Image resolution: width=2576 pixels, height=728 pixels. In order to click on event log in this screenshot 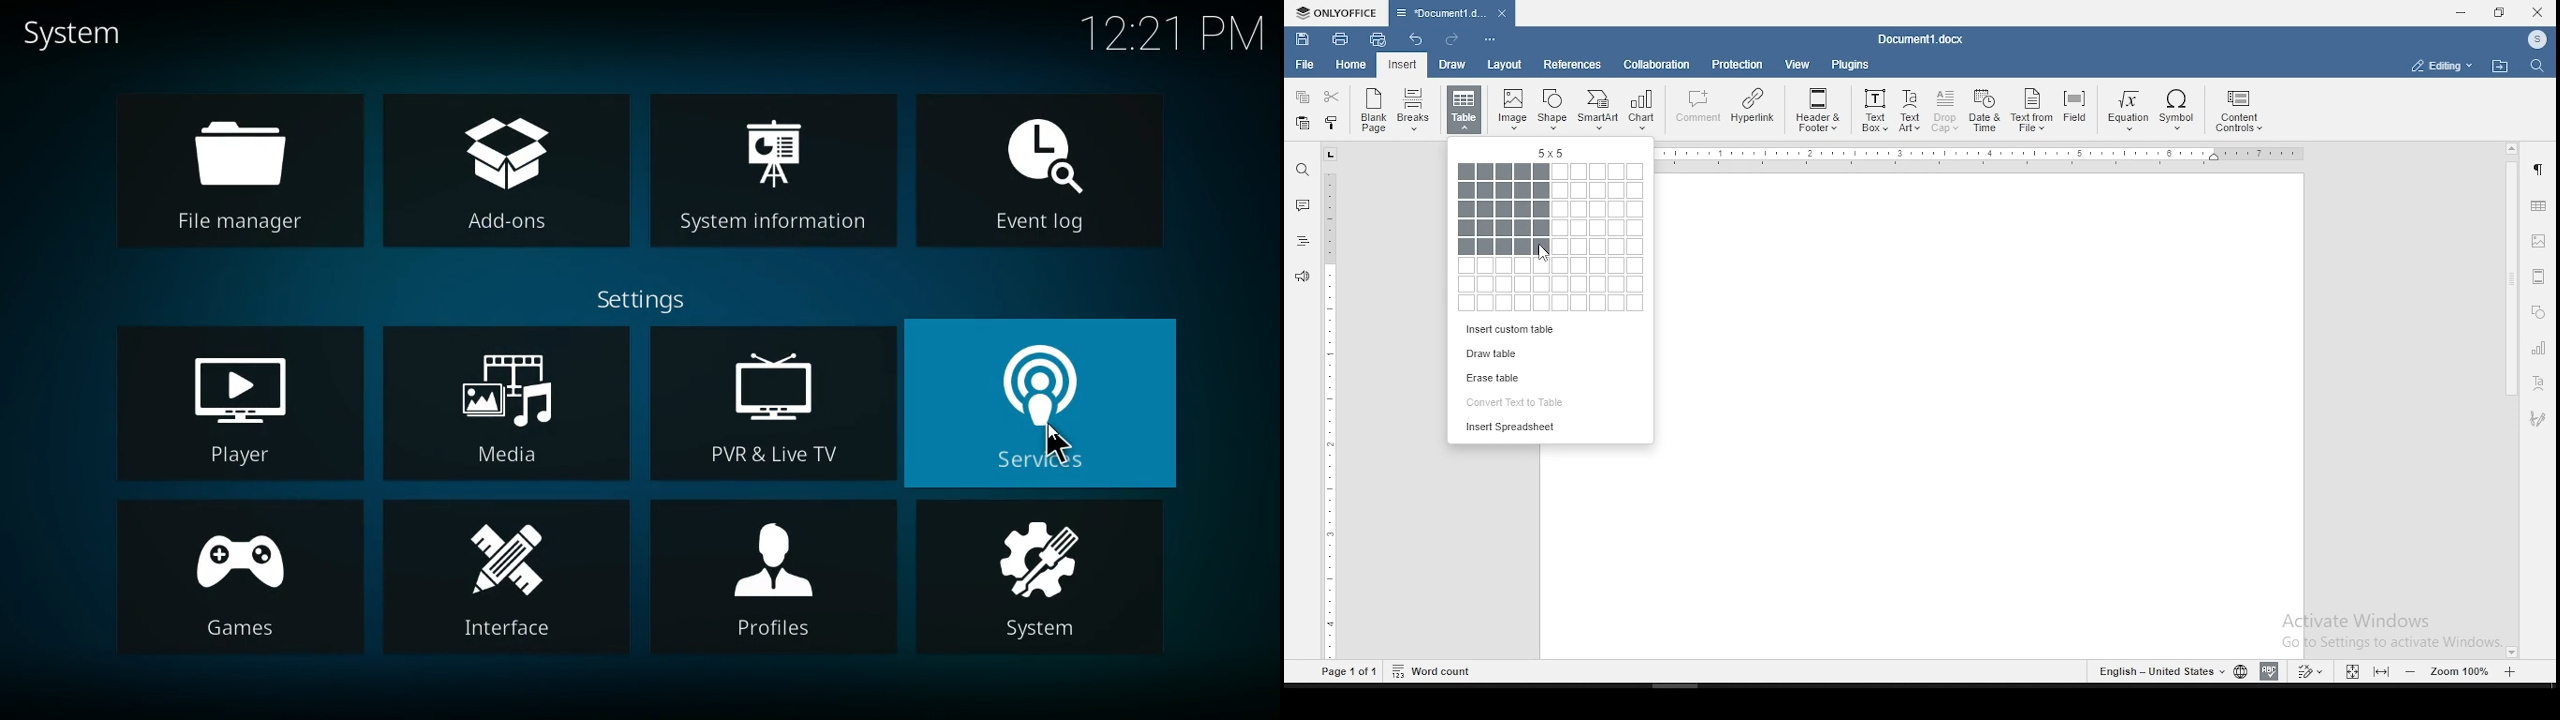, I will do `click(1044, 171)`.